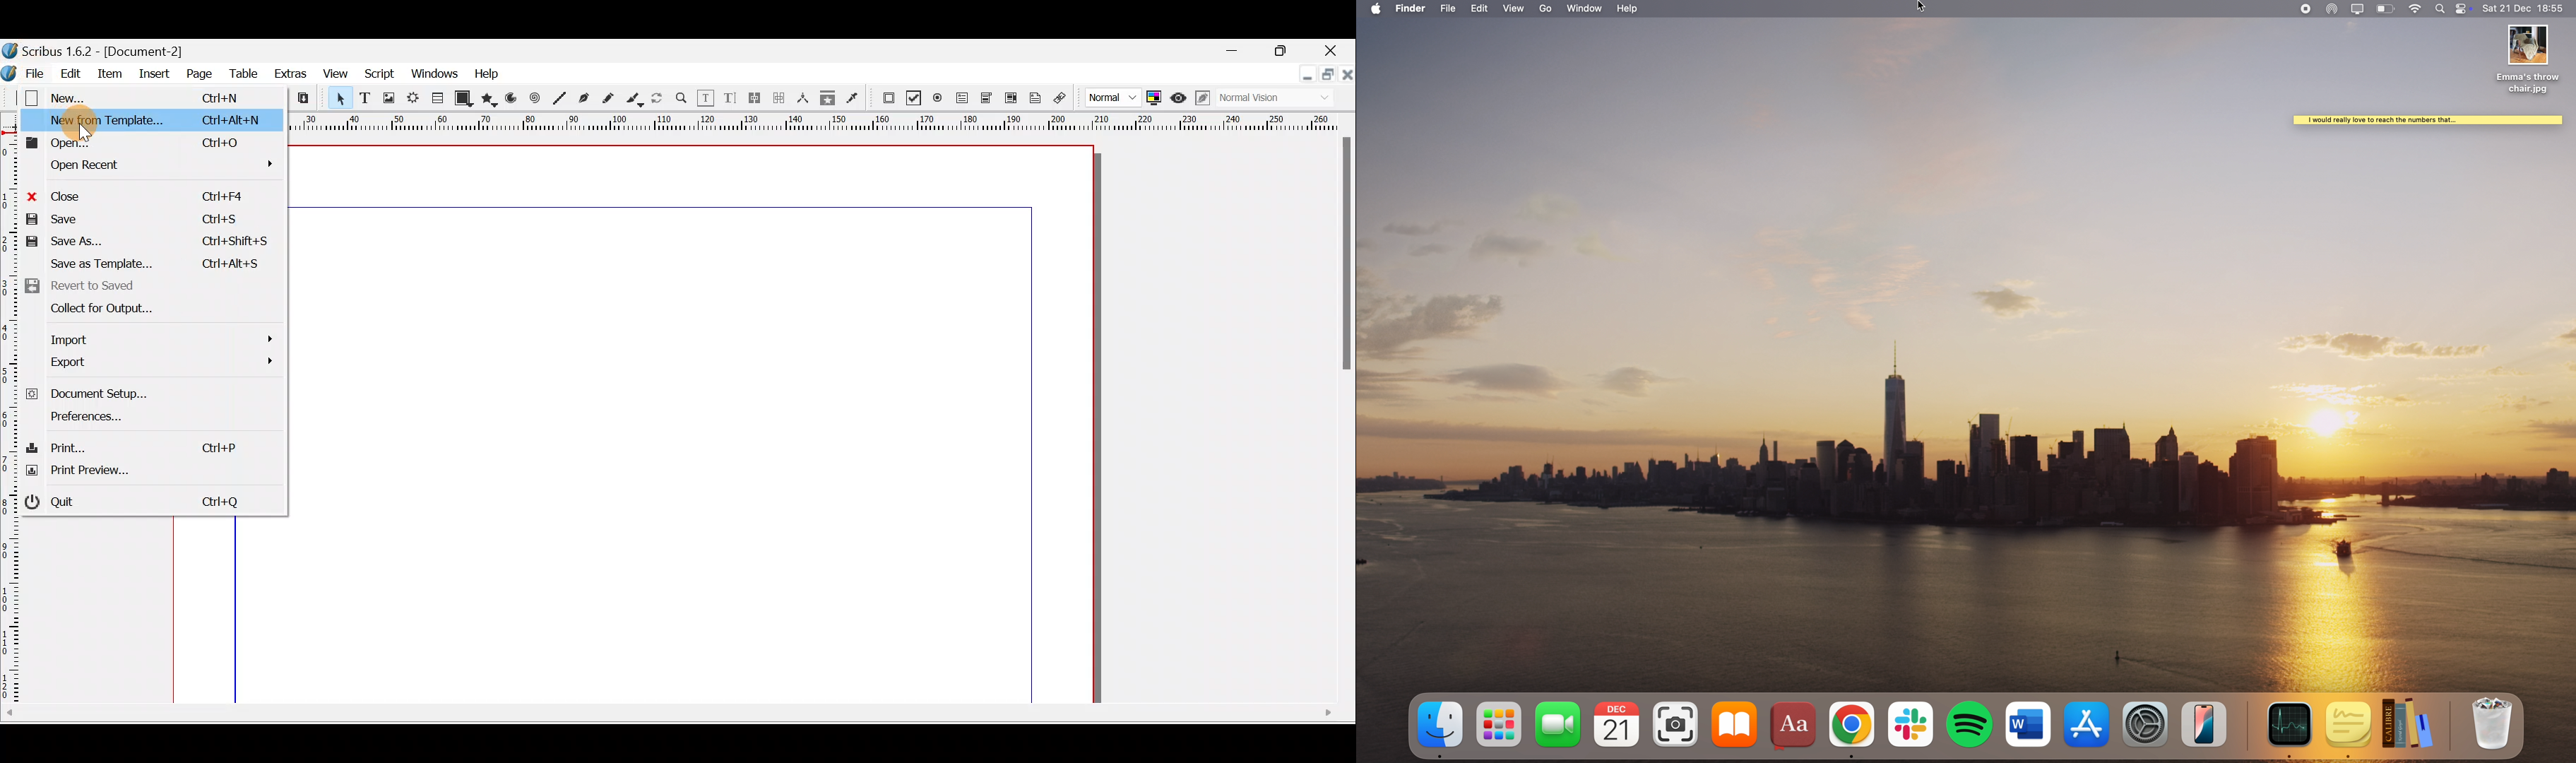 The width and height of the screenshot is (2576, 784). I want to click on Polygon, so click(489, 99).